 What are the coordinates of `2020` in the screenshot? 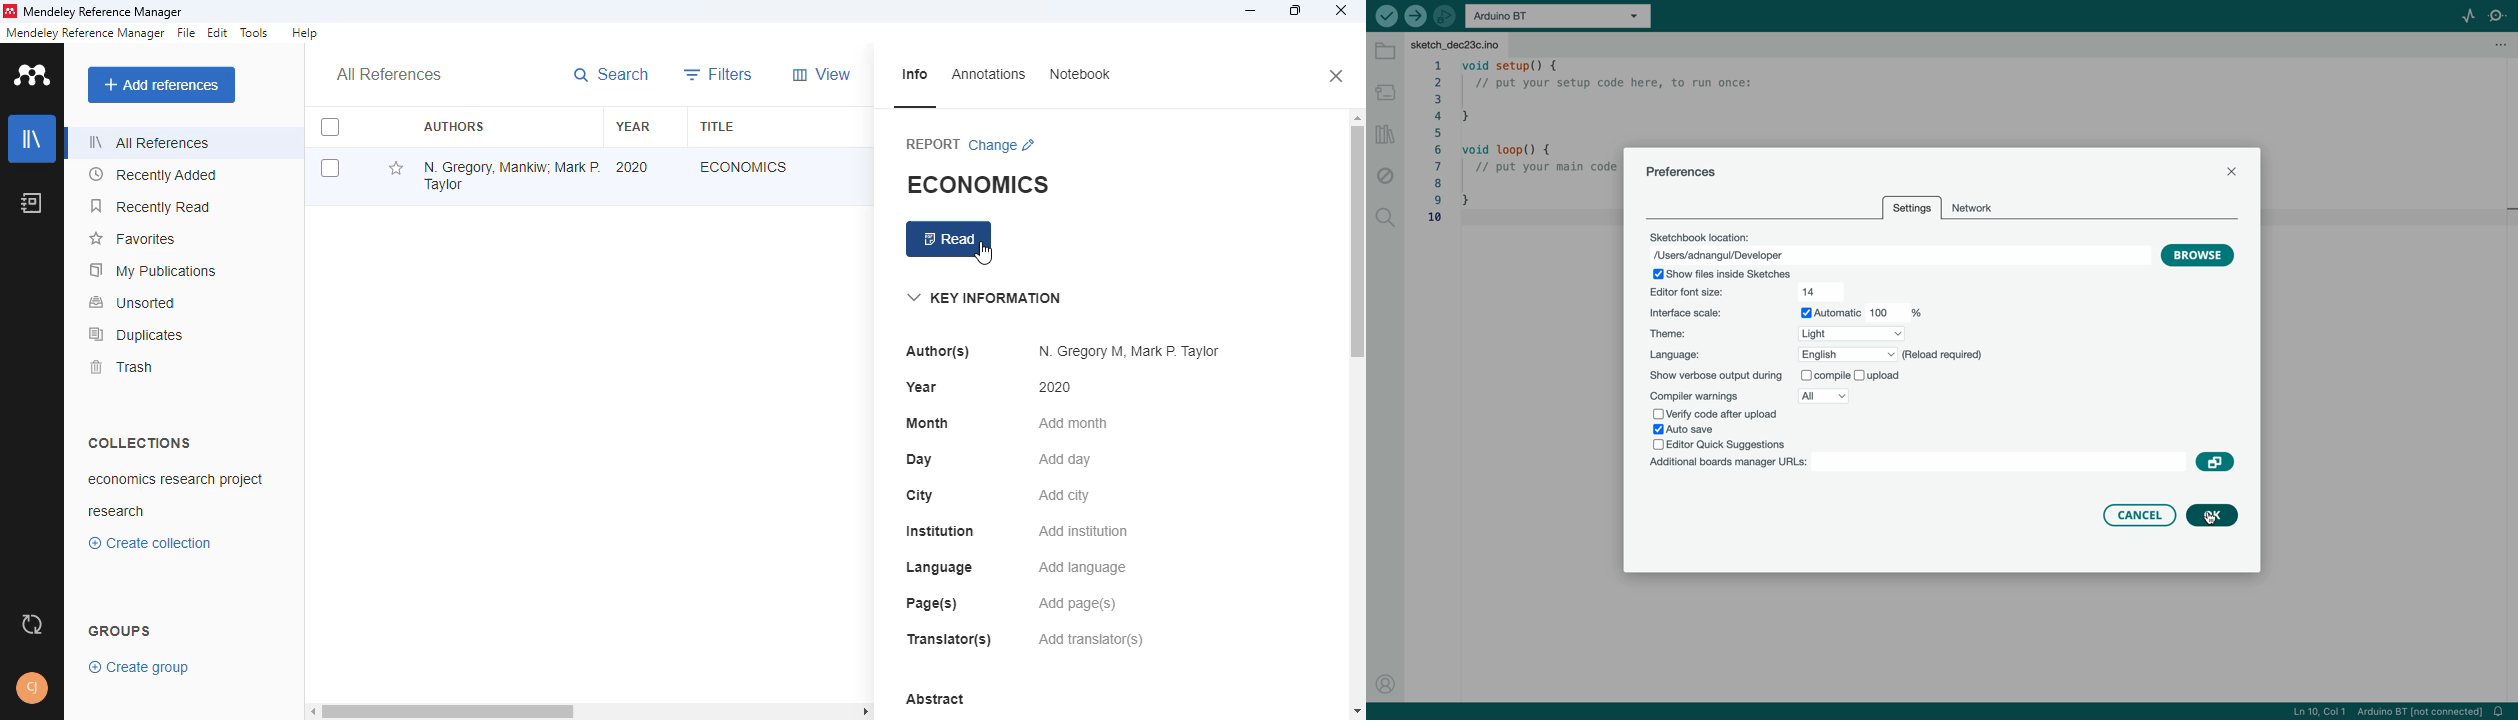 It's located at (1055, 386).